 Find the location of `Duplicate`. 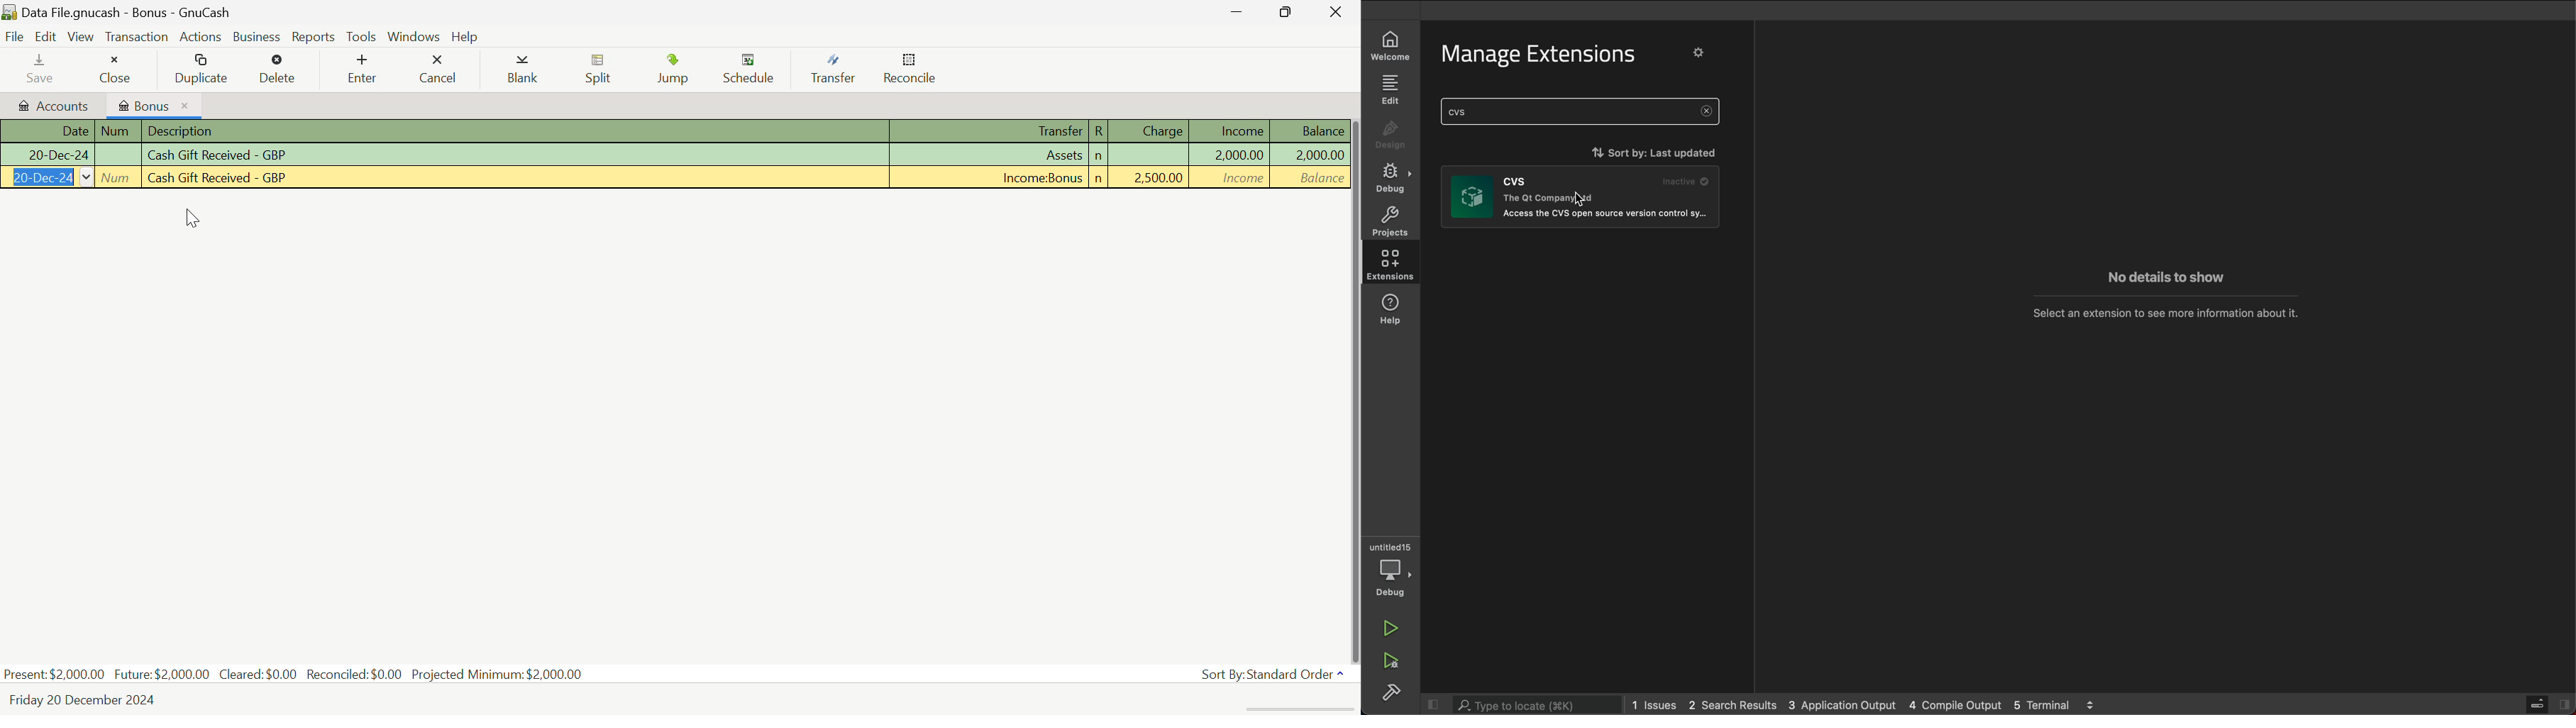

Duplicate is located at coordinates (202, 68).